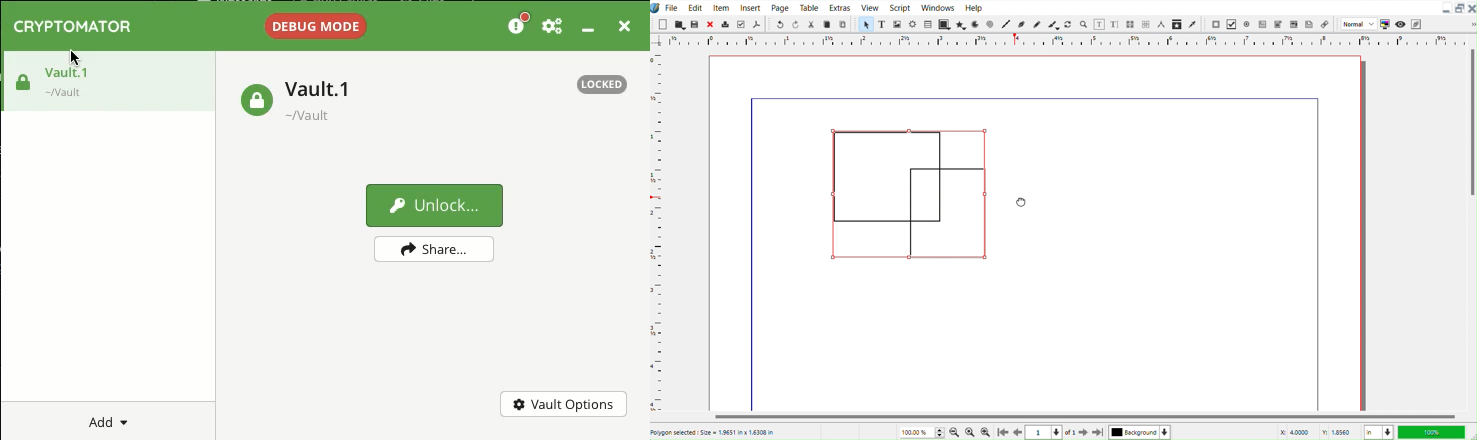 This screenshot has width=1484, height=448. I want to click on Unlink frame work, so click(1147, 25).